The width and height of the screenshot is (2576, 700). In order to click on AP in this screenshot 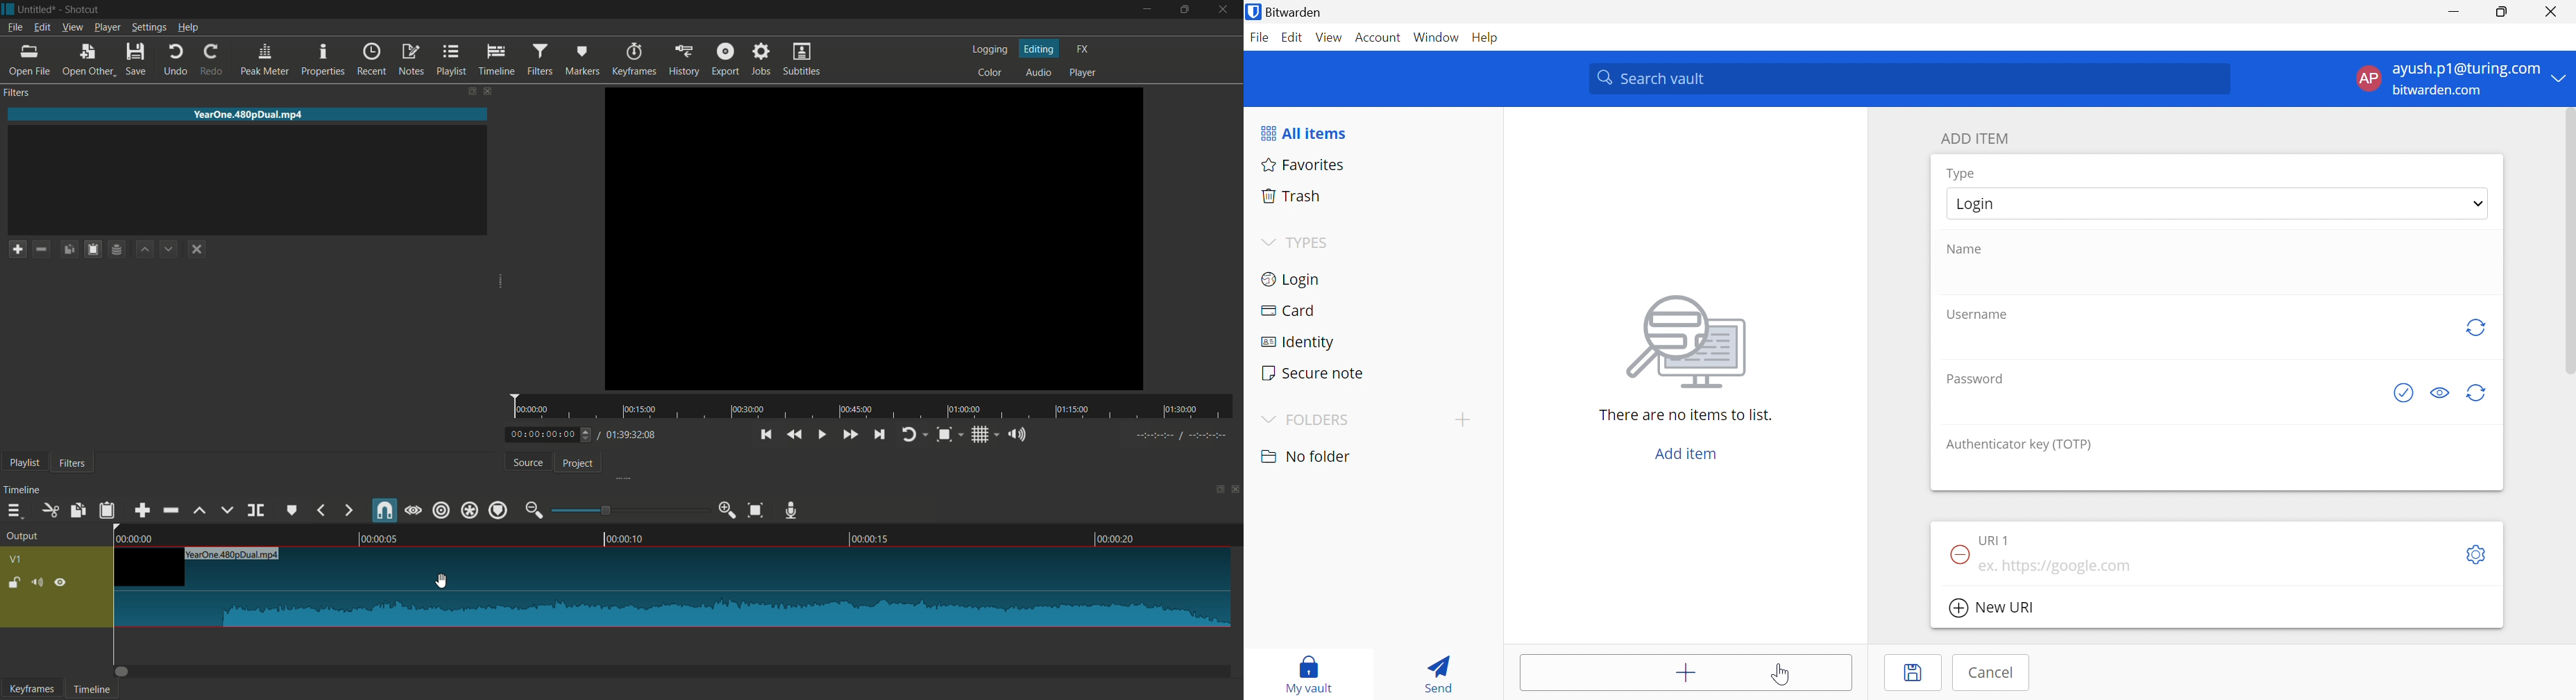, I will do `click(2369, 78)`.